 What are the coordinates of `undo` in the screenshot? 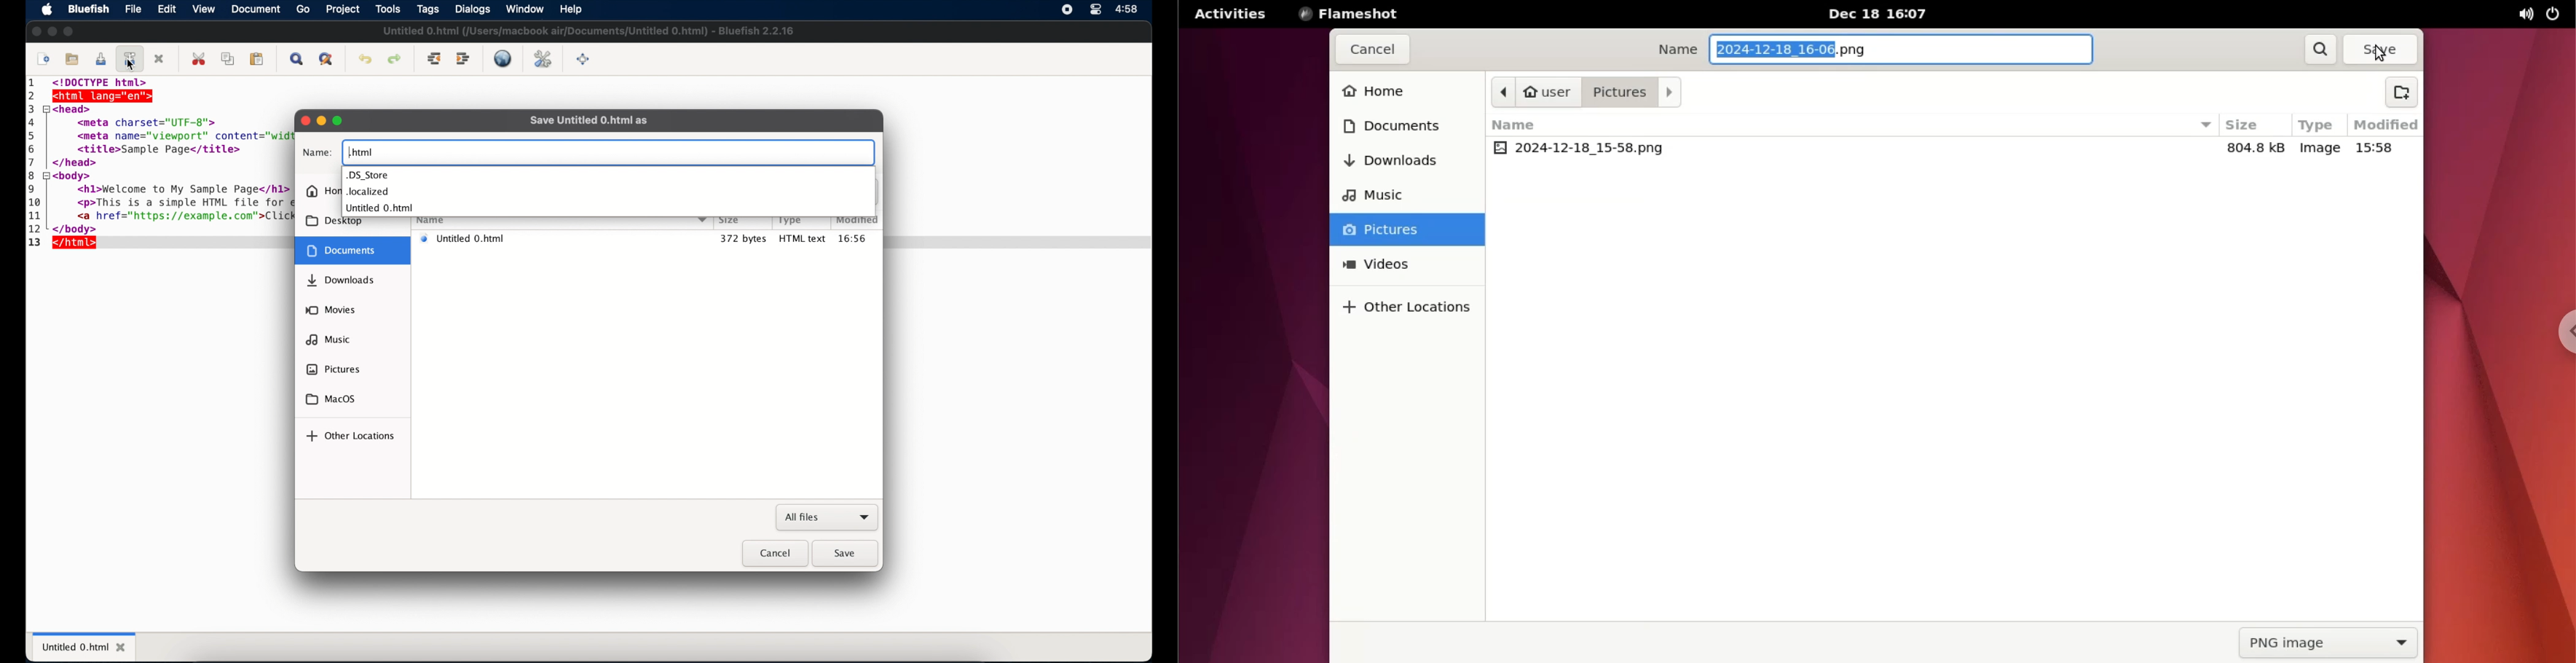 It's located at (365, 60).